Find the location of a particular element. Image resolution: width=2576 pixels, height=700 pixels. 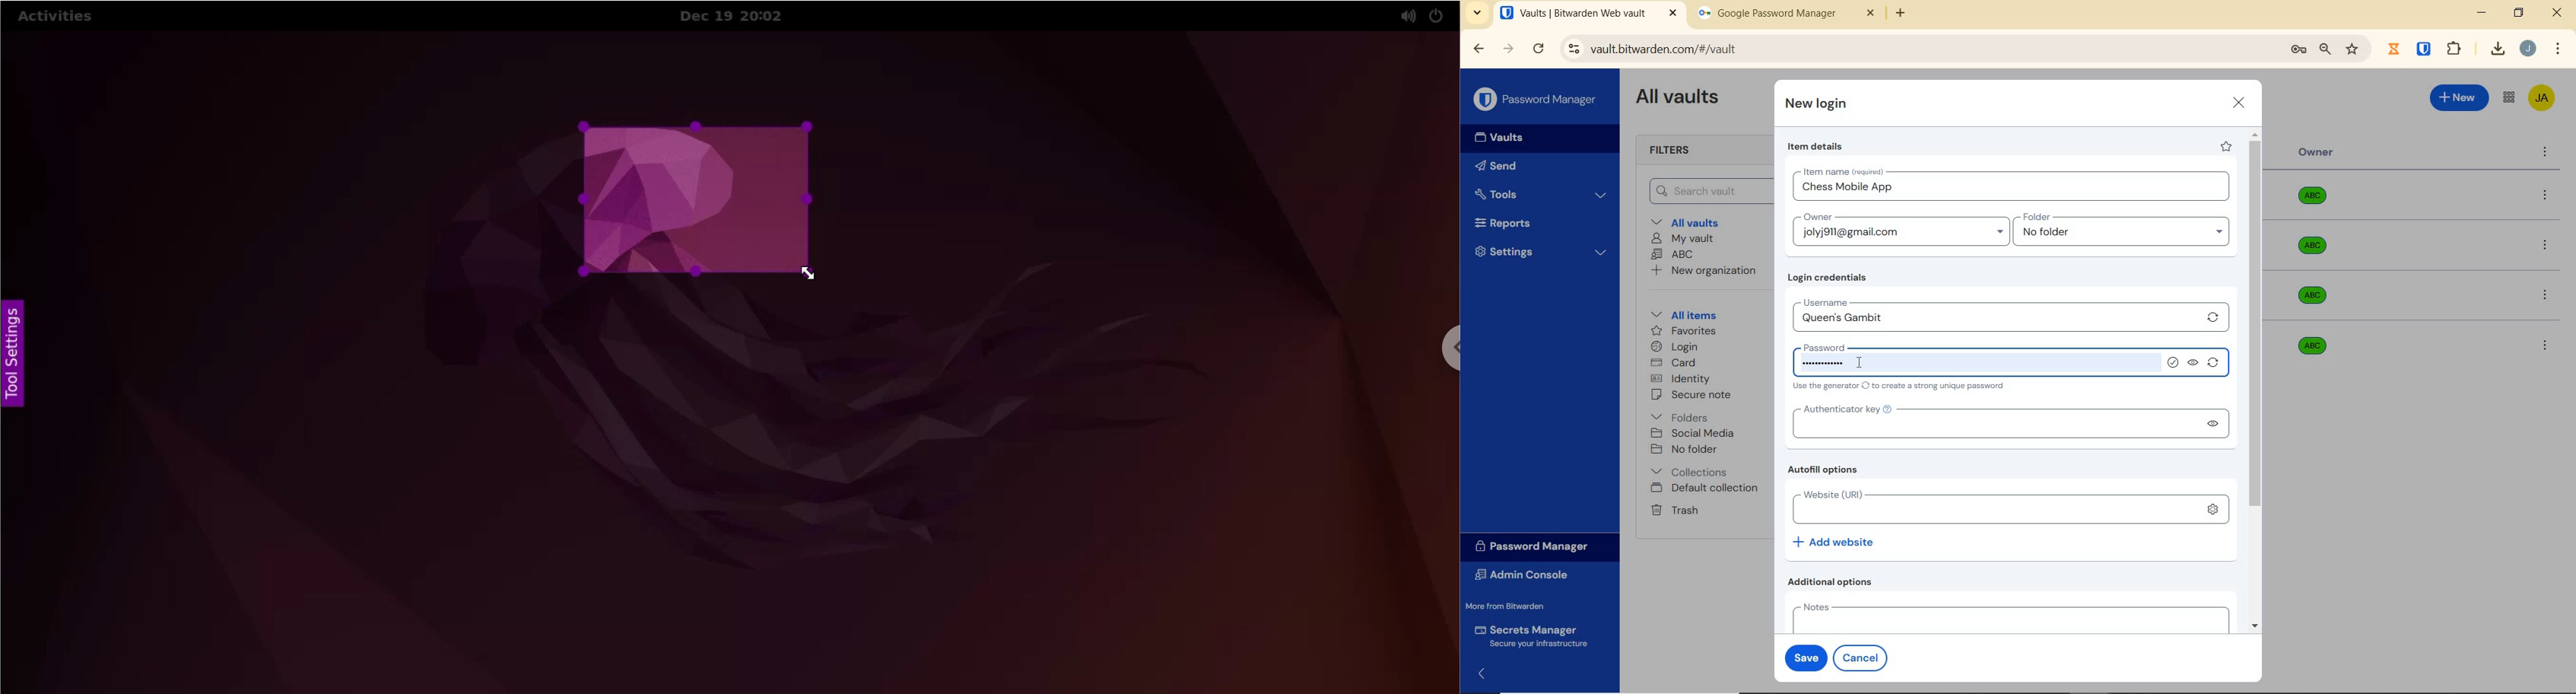

Folder is located at coordinates (2117, 217).